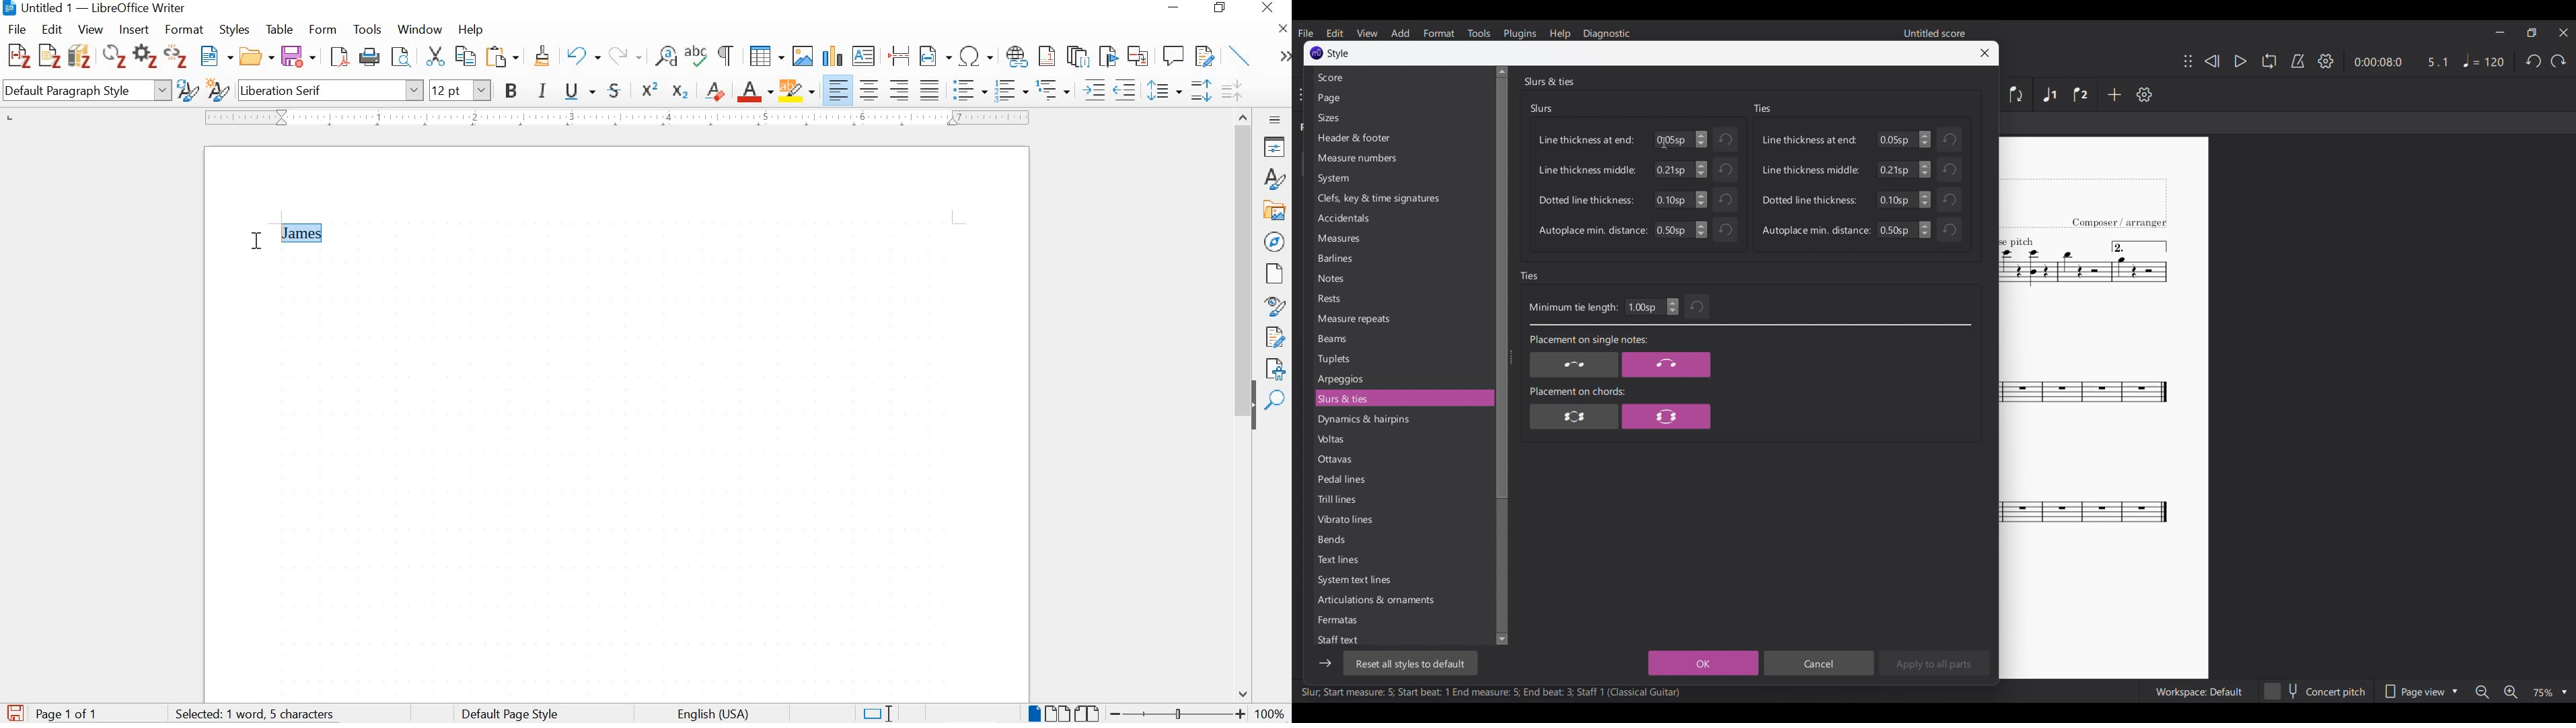 Image resolution: width=2576 pixels, height=728 pixels. I want to click on , so click(1672, 230).